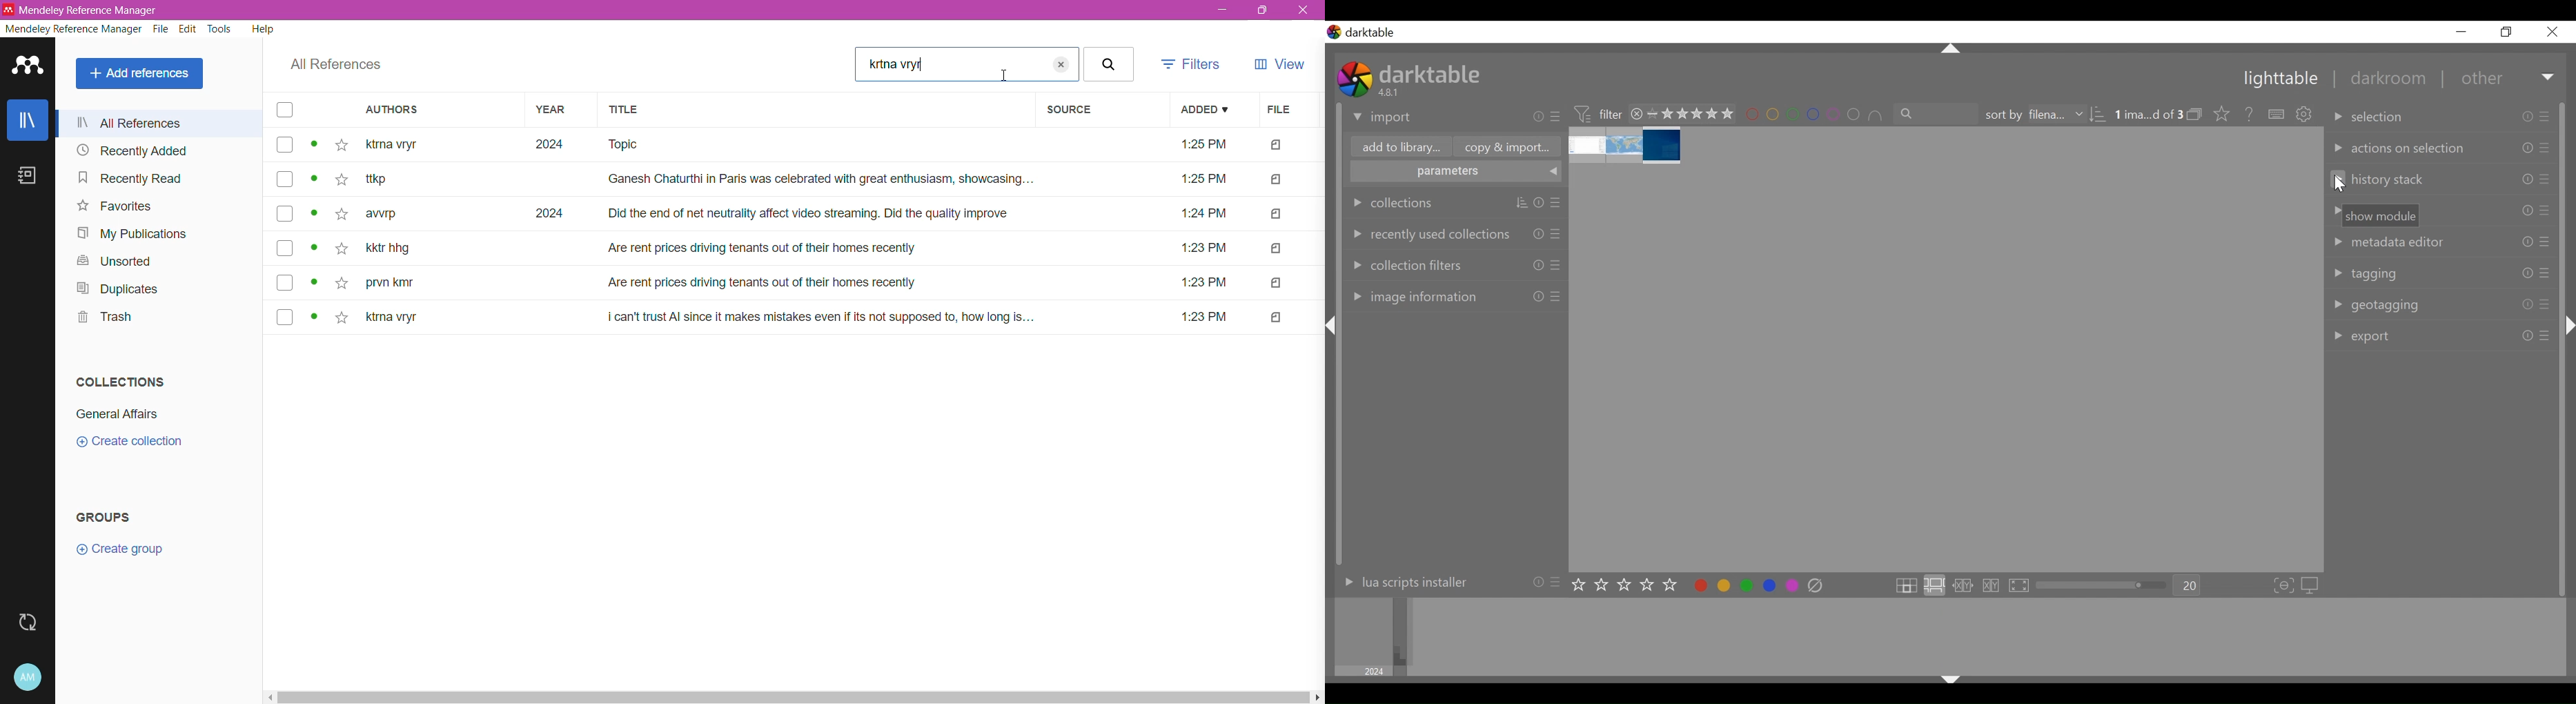 This screenshot has height=728, width=2576. Describe the element at coordinates (2020, 586) in the screenshot. I see `click to enter full preview layout` at that location.